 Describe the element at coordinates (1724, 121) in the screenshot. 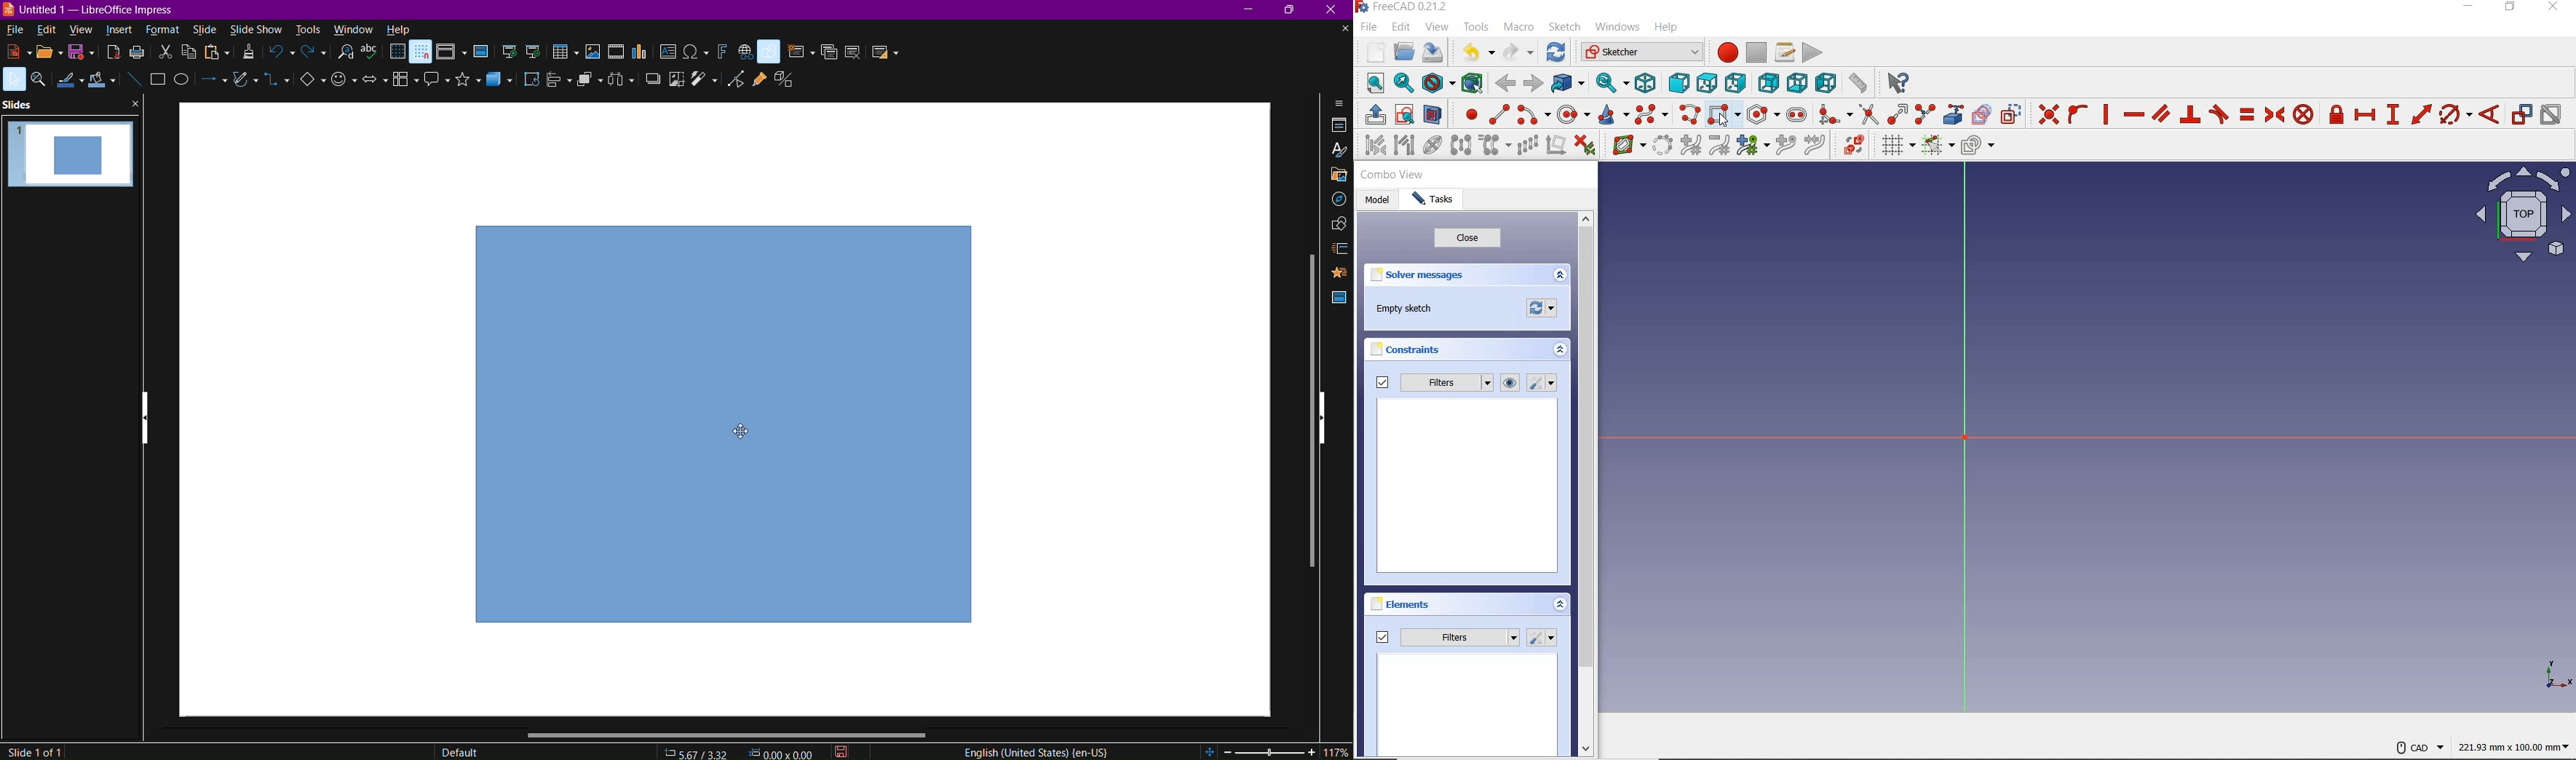

I see `cursor at create rectangle option` at that location.